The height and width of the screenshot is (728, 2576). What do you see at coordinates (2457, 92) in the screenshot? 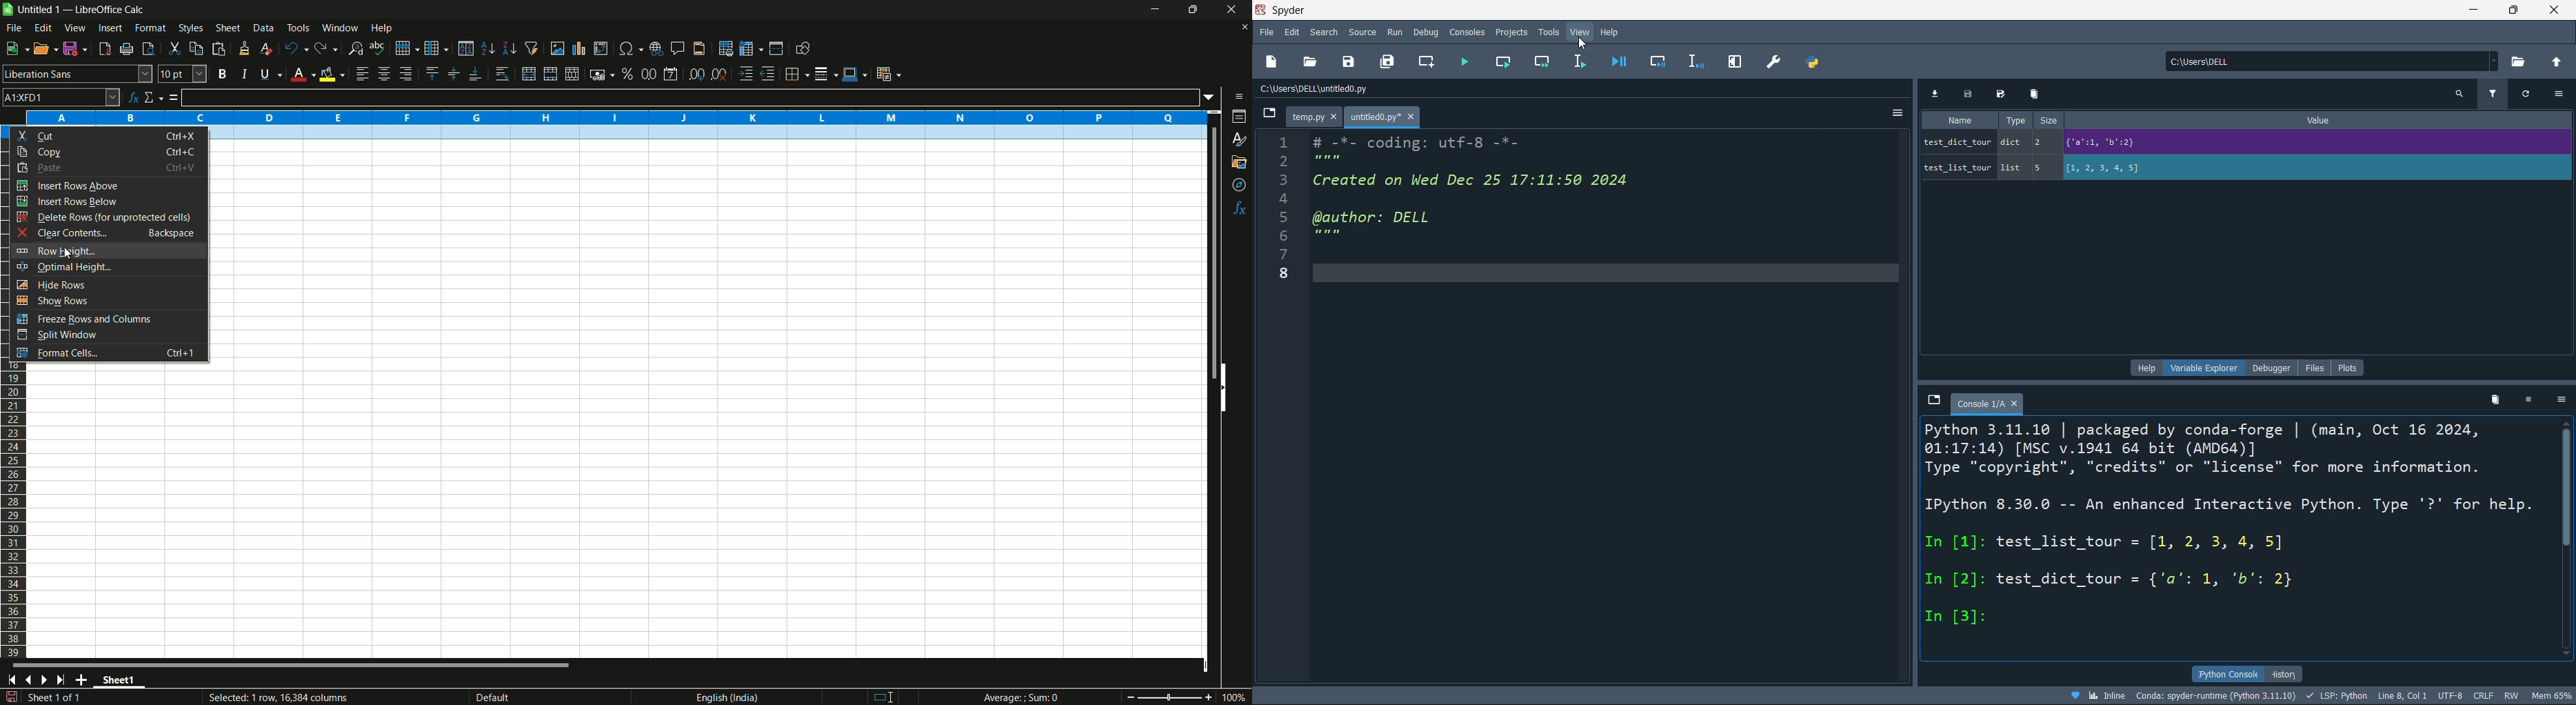
I see `search` at bounding box center [2457, 92].